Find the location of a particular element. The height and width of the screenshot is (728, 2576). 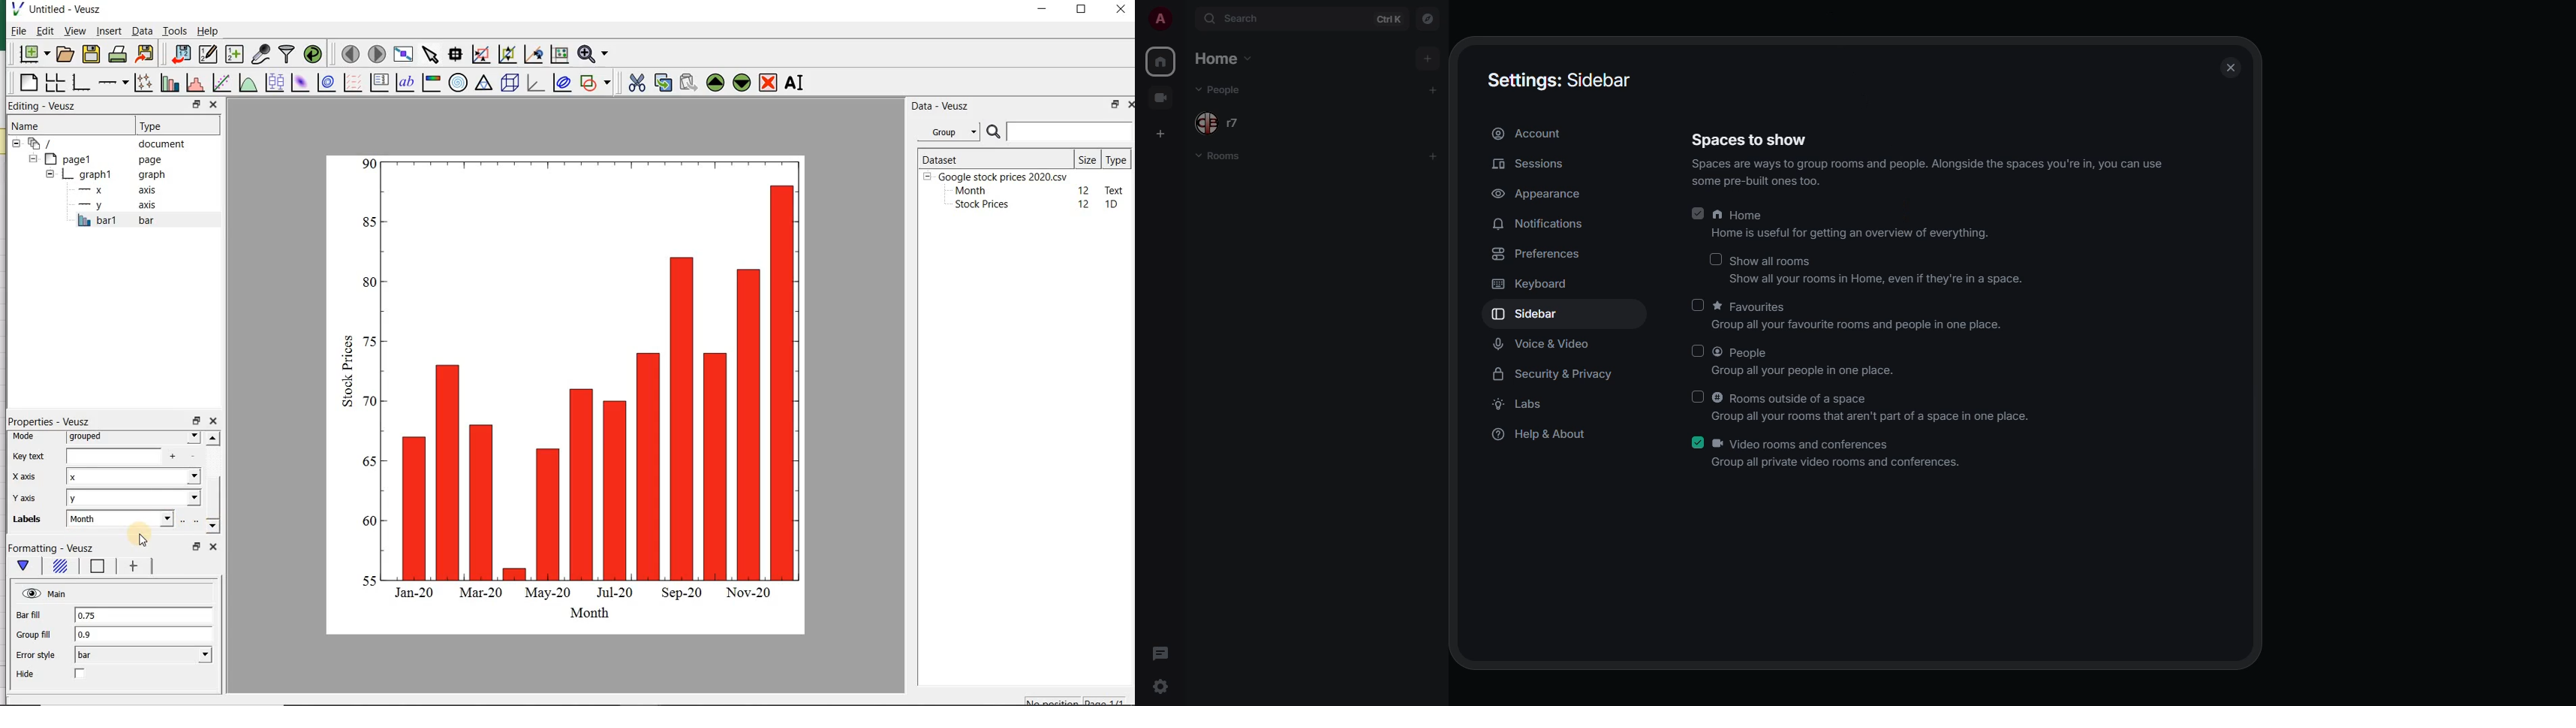

add a shape to the plot is located at coordinates (596, 83).